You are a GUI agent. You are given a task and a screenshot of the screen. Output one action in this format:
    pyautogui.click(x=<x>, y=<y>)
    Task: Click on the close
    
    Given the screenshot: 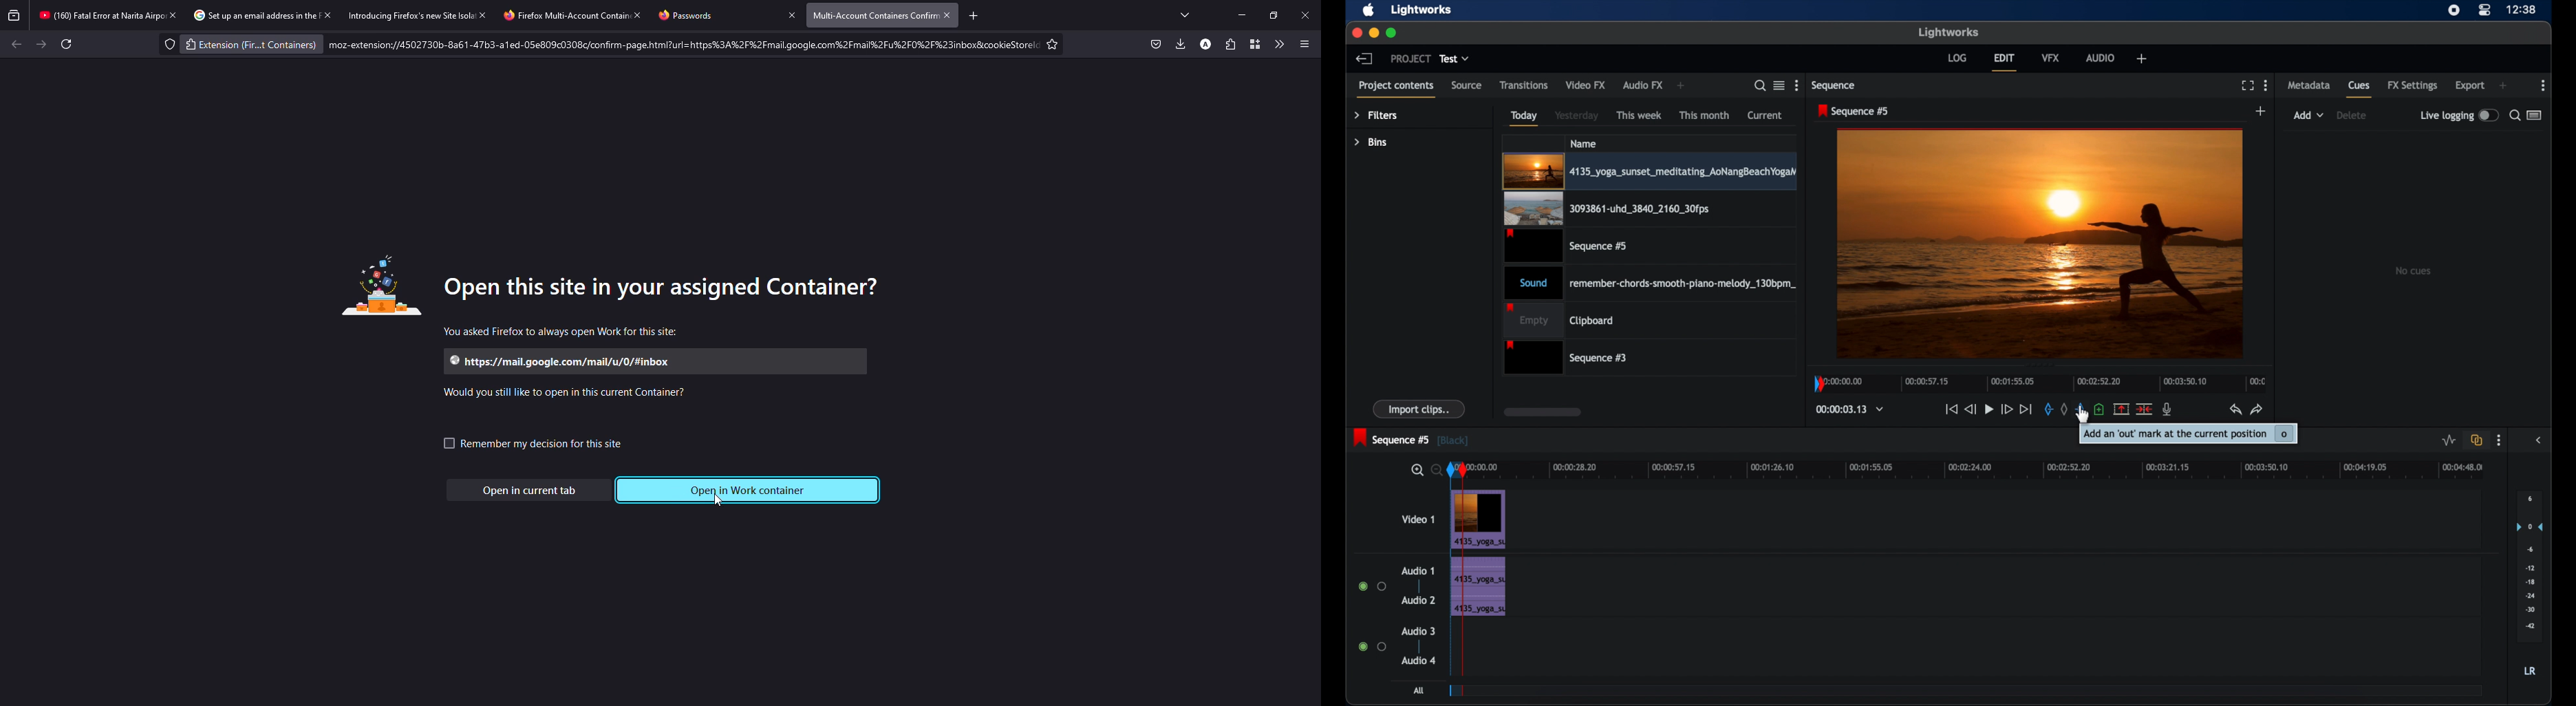 What is the action you would take?
    pyautogui.click(x=1307, y=14)
    